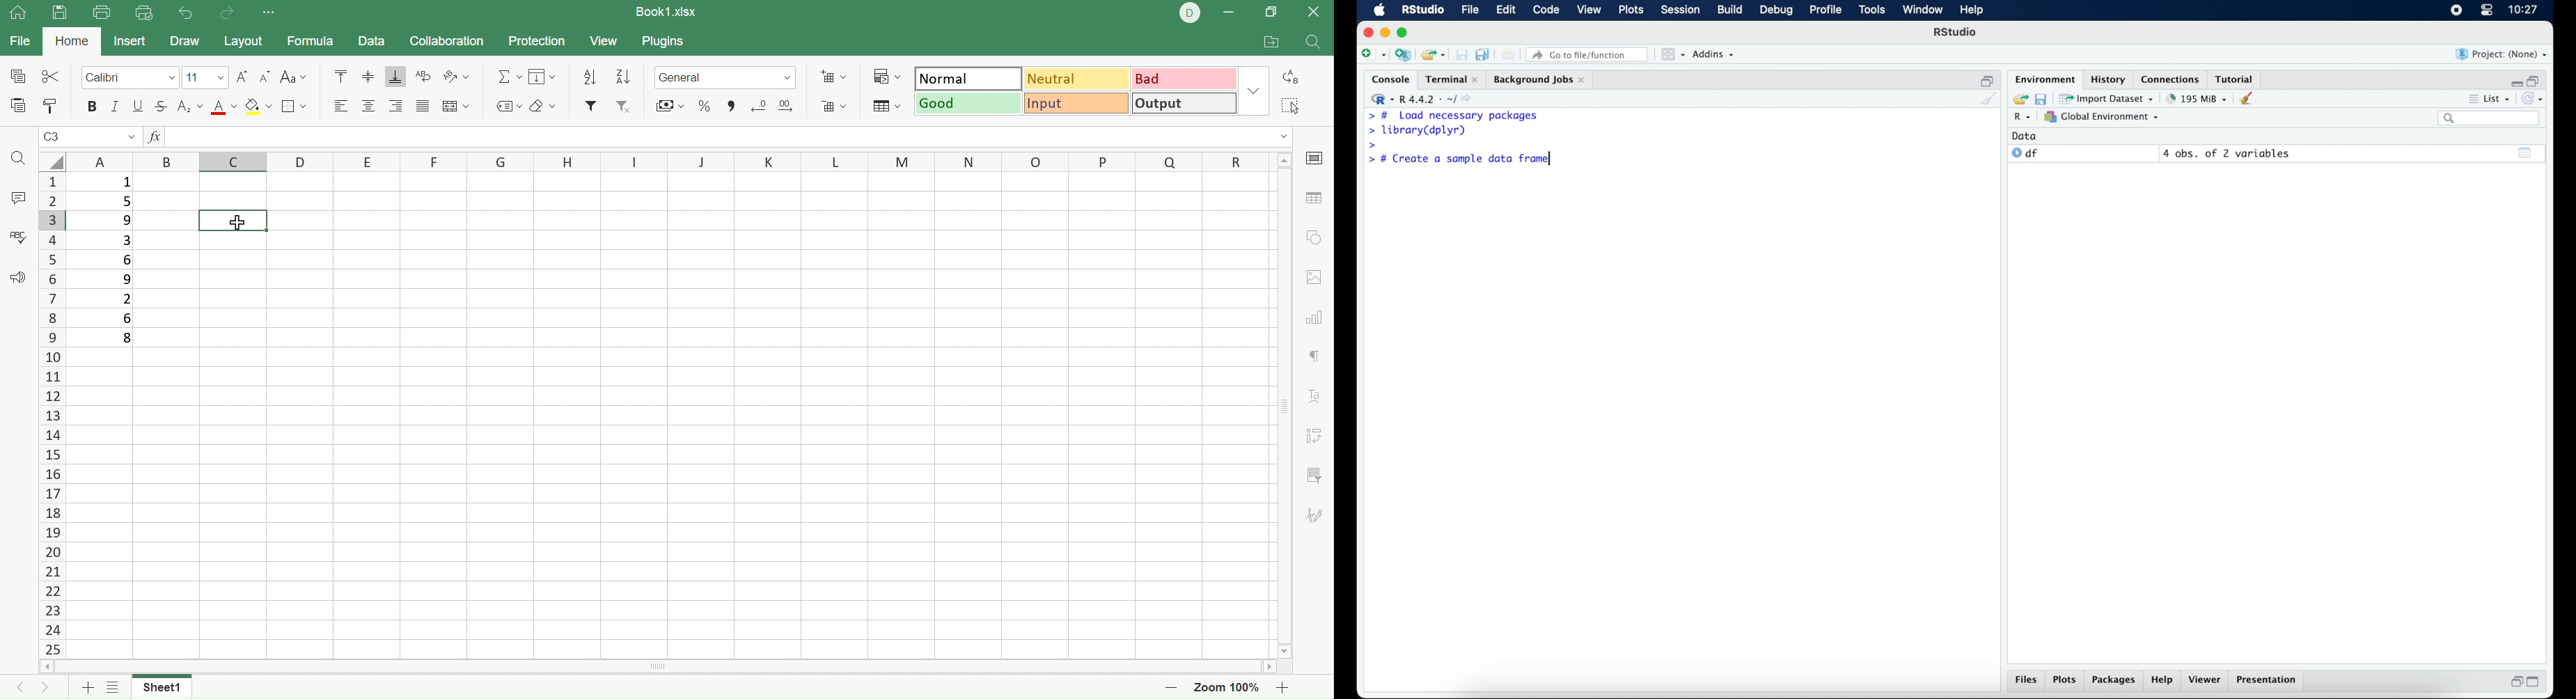  What do you see at coordinates (371, 40) in the screenshot?
I see `Data` at bounding box center [371, 40].